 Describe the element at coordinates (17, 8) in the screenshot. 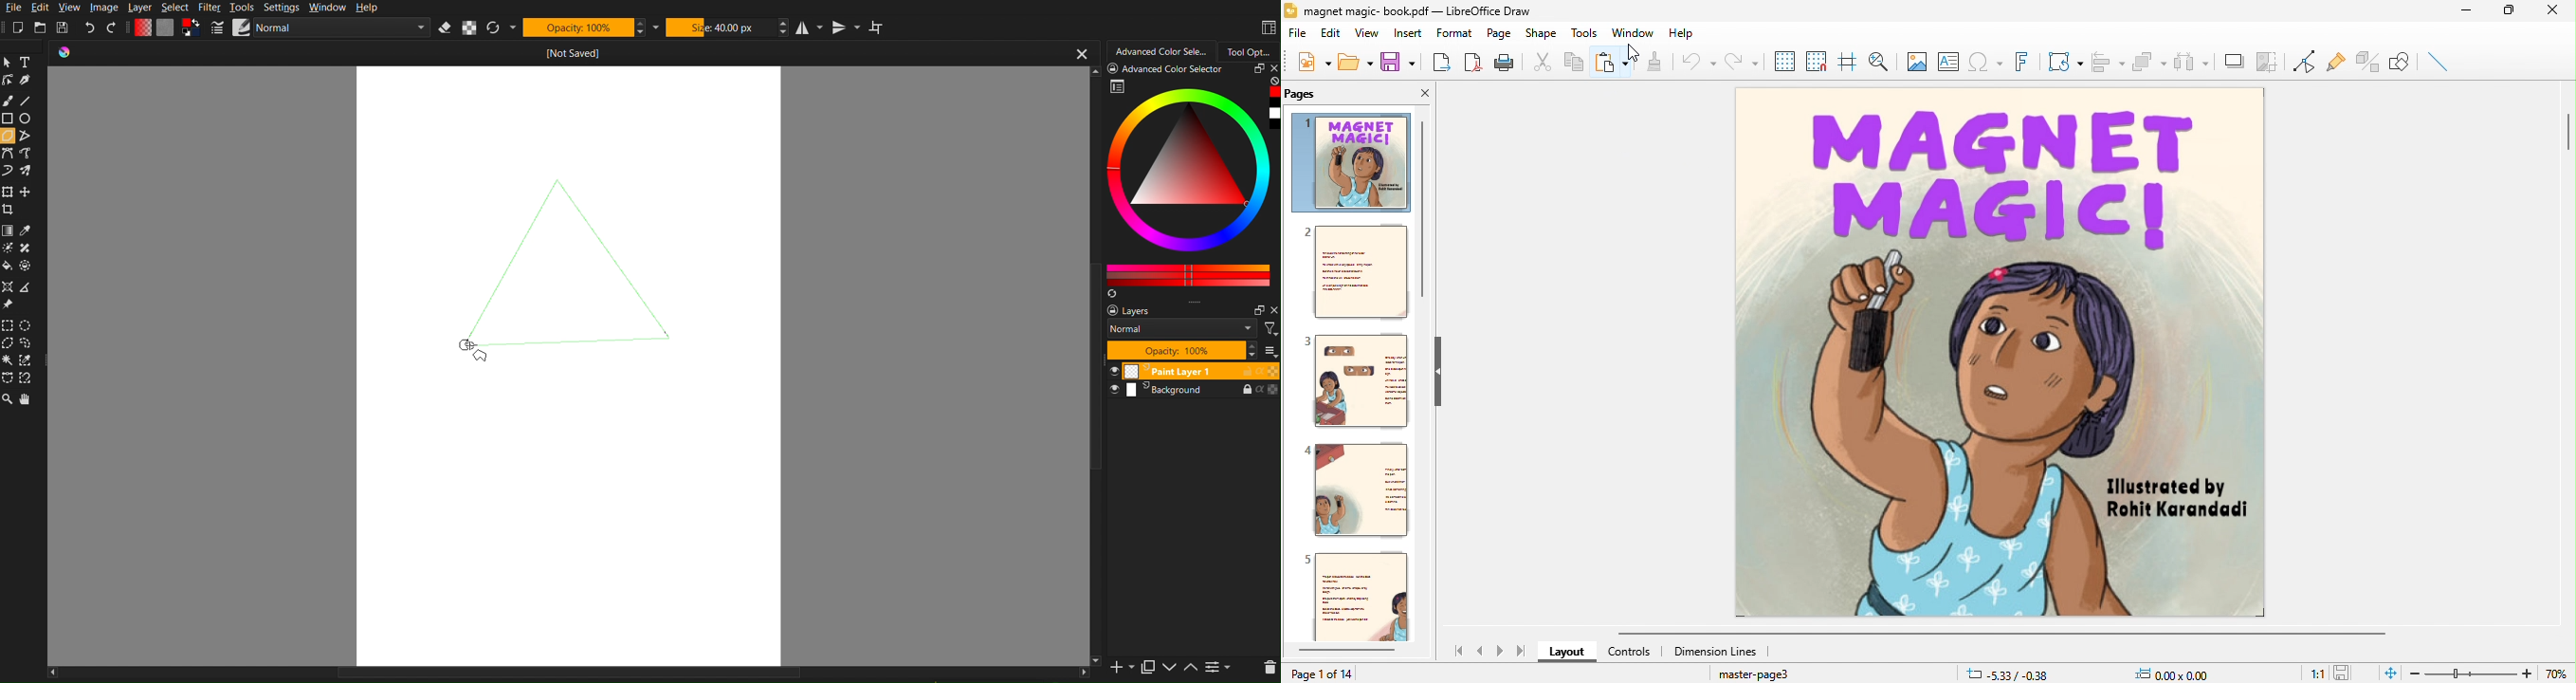

I see `File` at that location.